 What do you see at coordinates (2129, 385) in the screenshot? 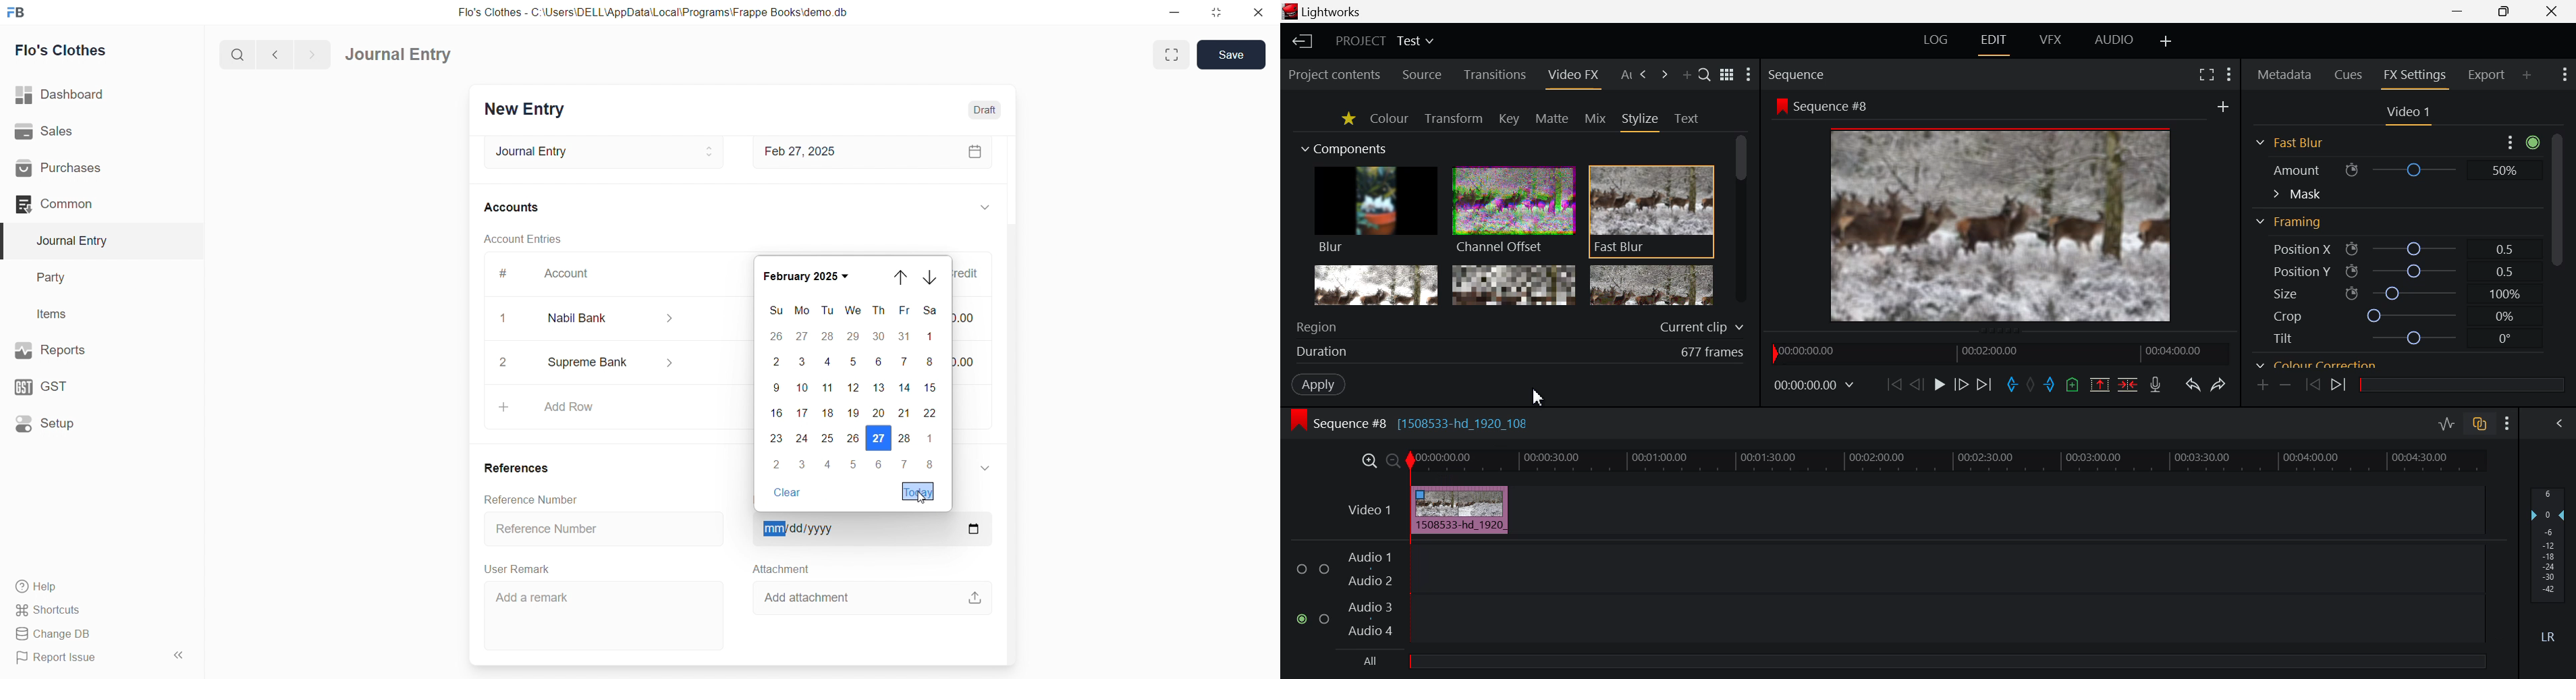
I see `Delete/Cut` at bounding box center [2129, 385].